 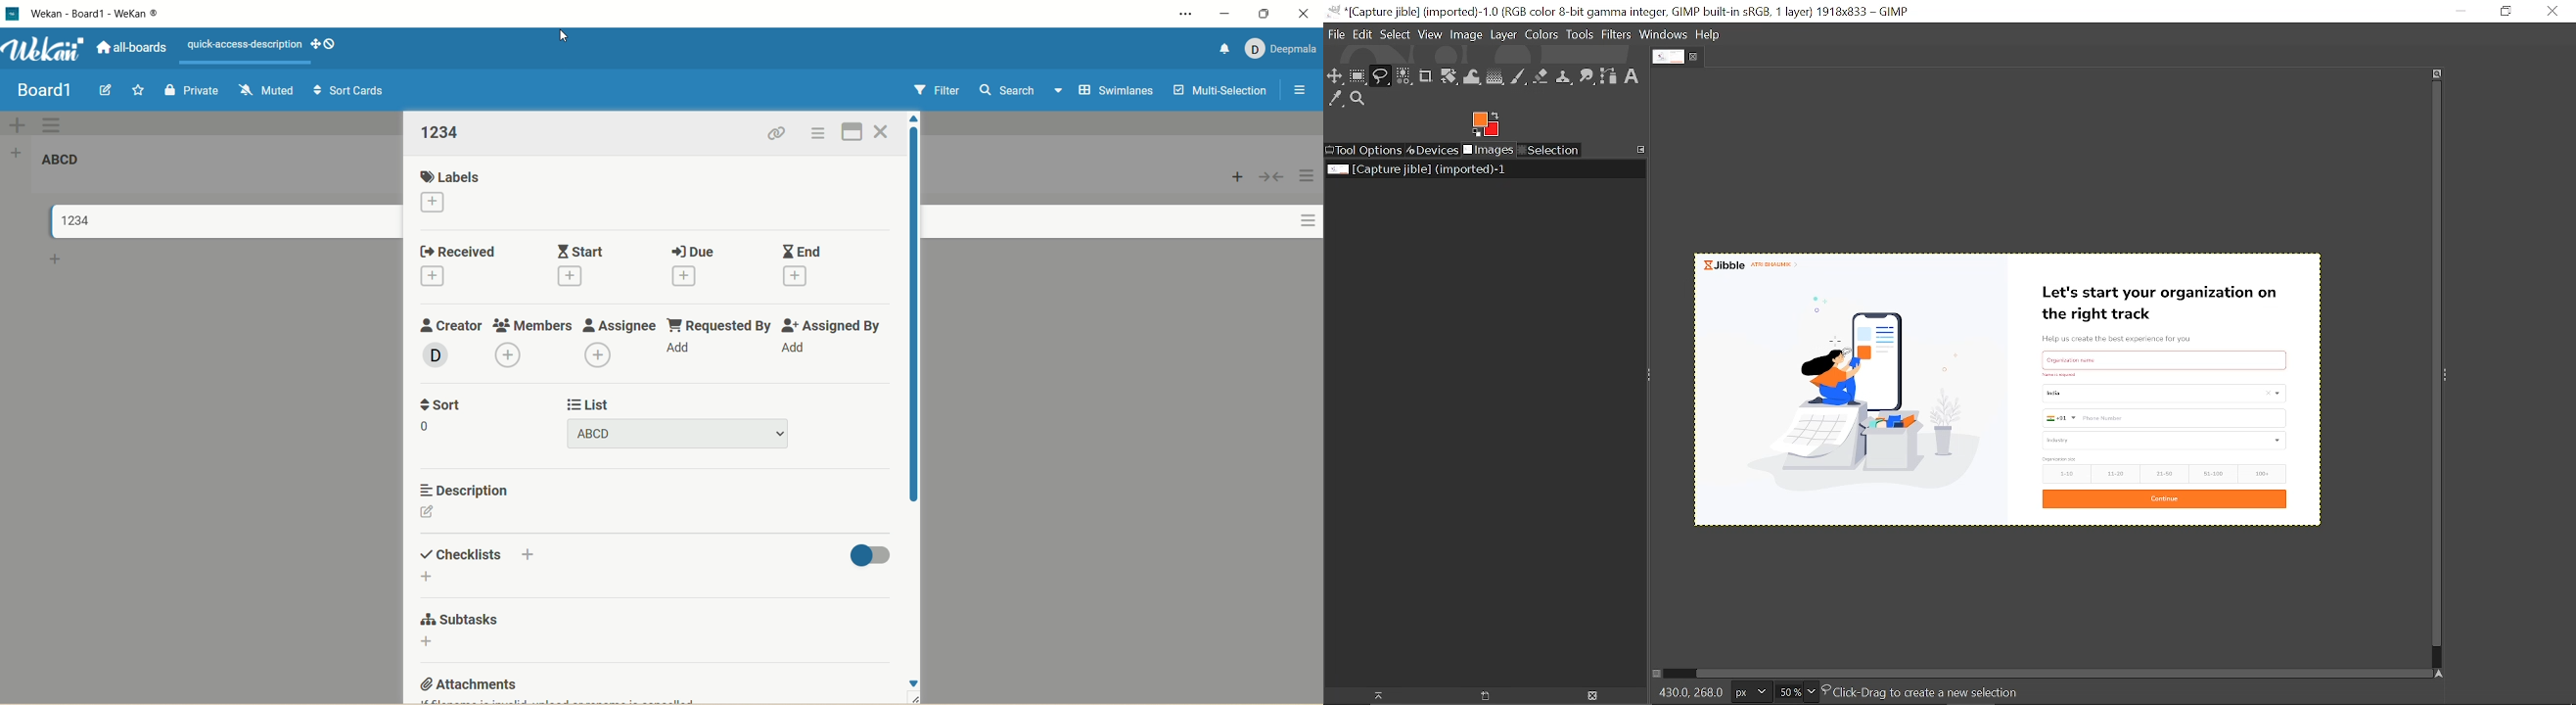 What do you see at coordinates (1696, 57) in the screenshot?
I see `Close tab` at bounding box center [1696, 57].